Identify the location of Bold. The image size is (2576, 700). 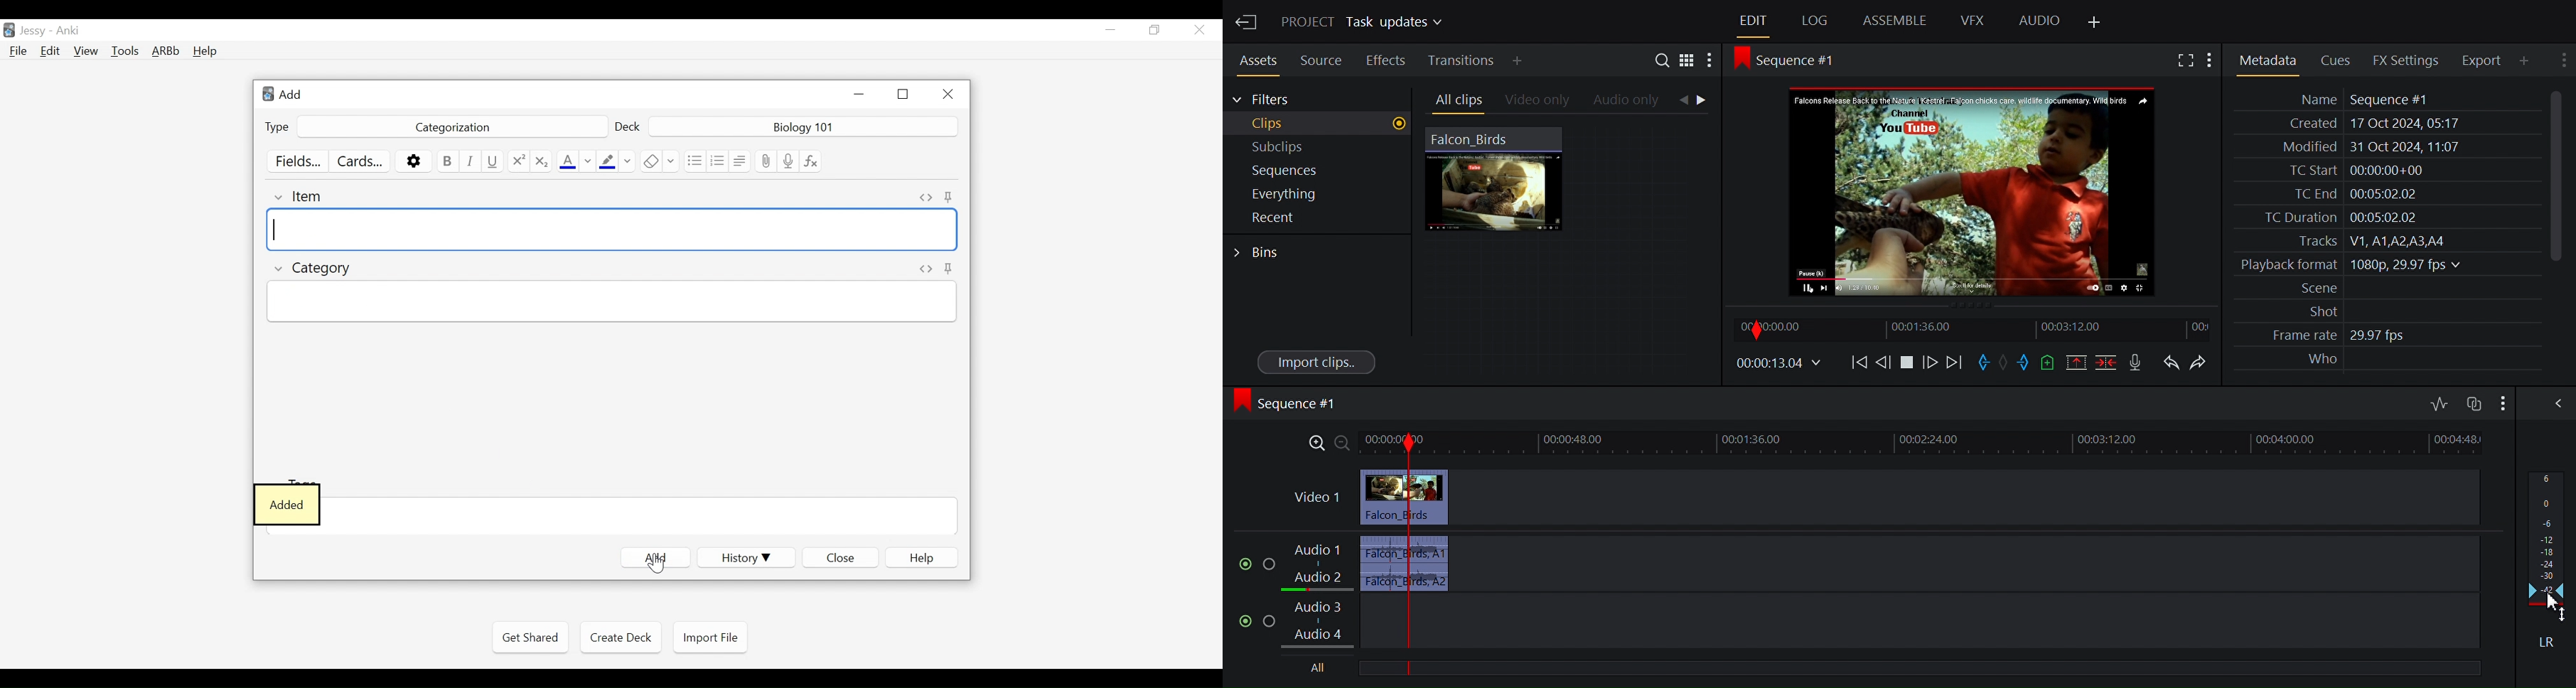
(449, 161).